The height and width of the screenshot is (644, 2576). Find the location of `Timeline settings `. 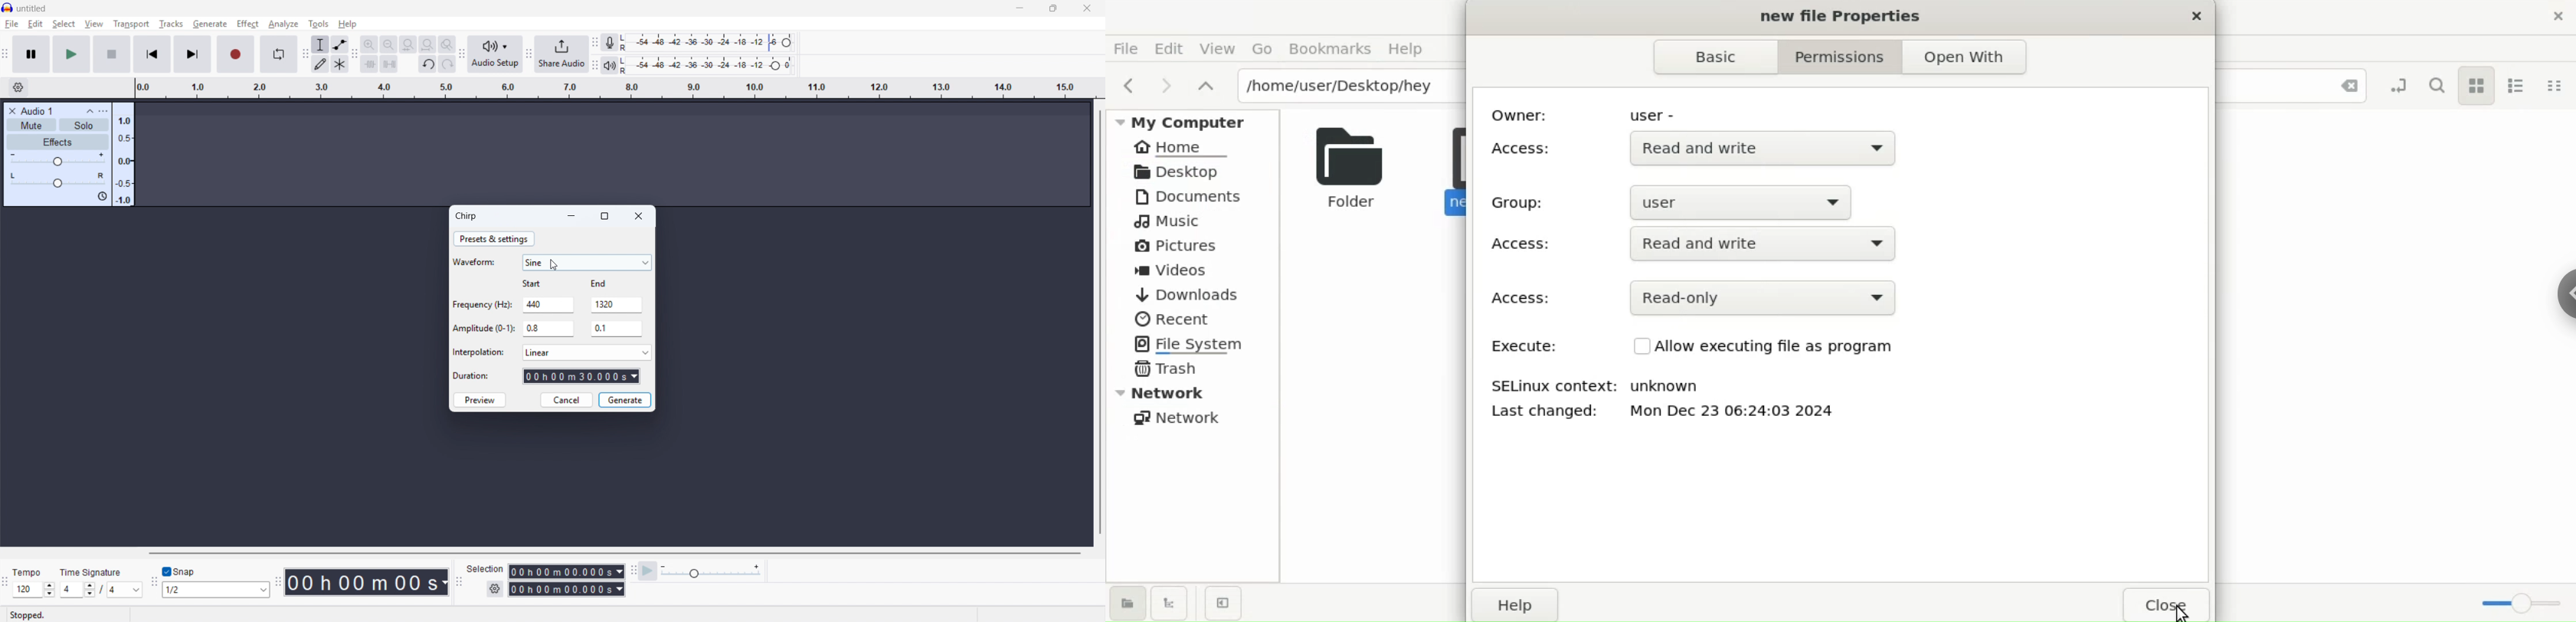

Timeline settings  is located at coordinates (18, 88).